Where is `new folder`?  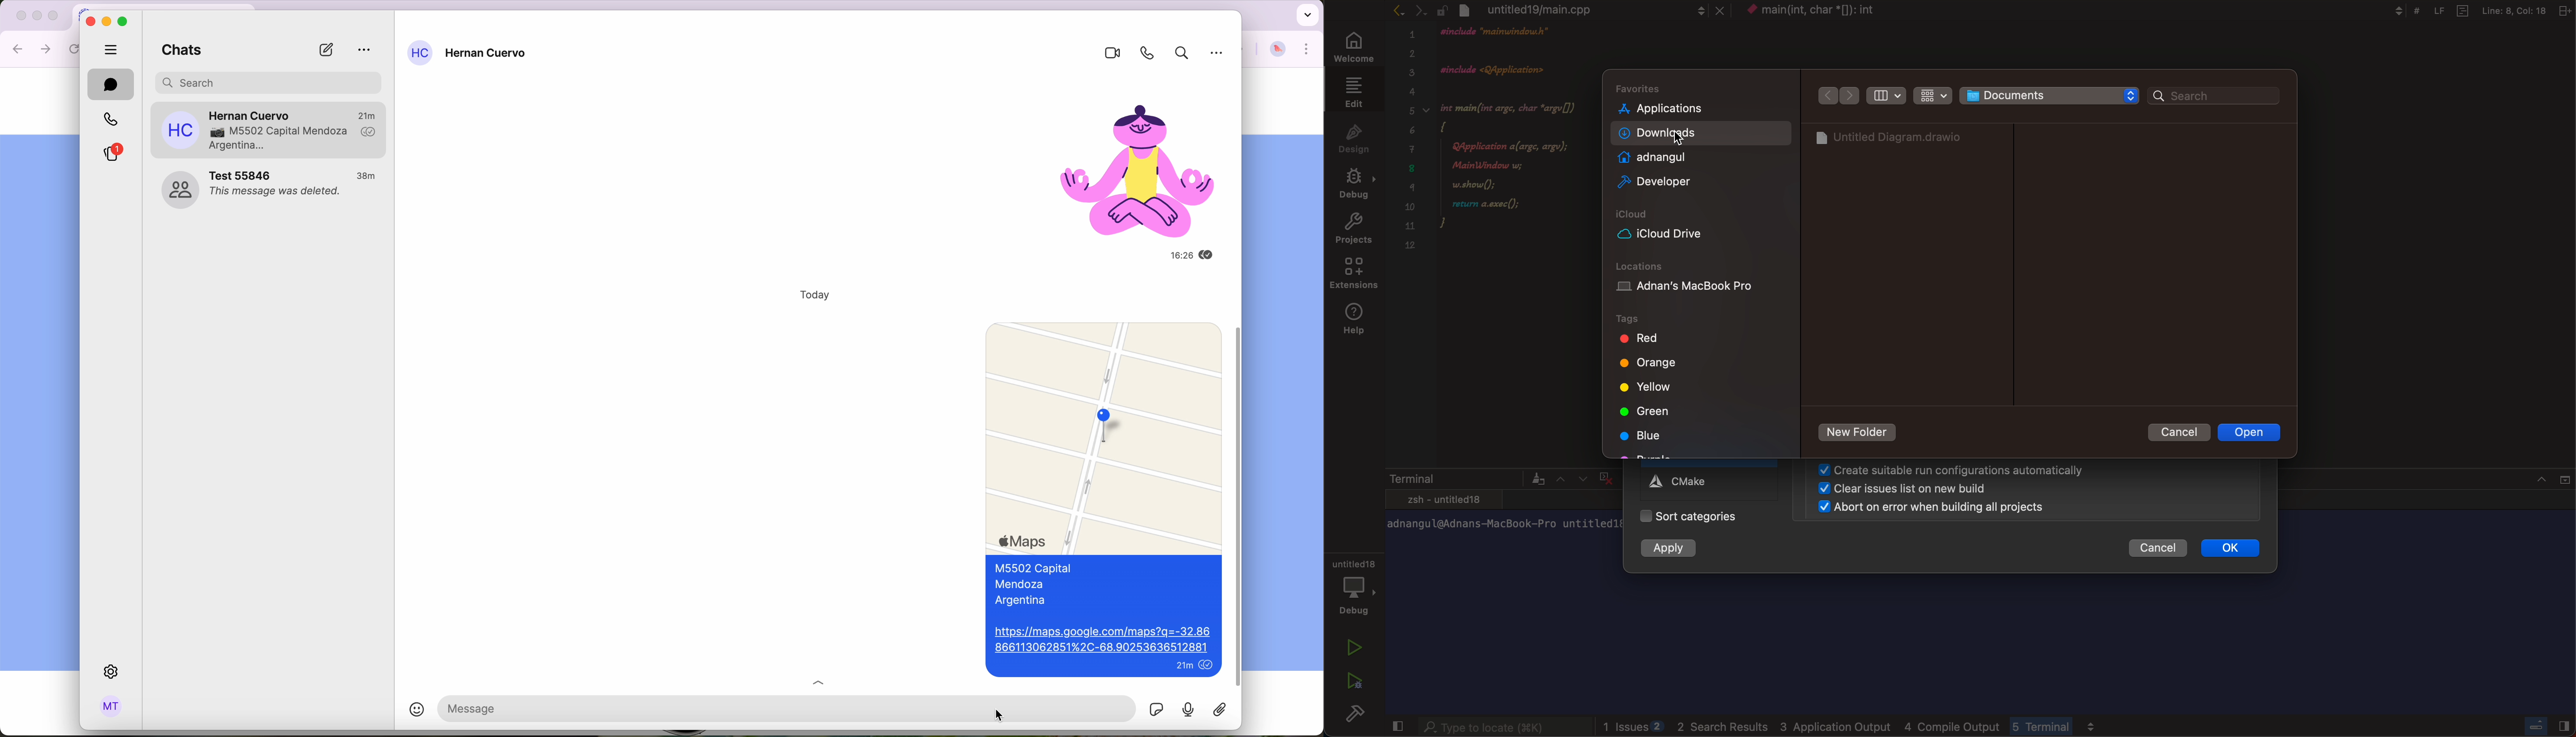 new folder is located at coordinates (1858, 433).